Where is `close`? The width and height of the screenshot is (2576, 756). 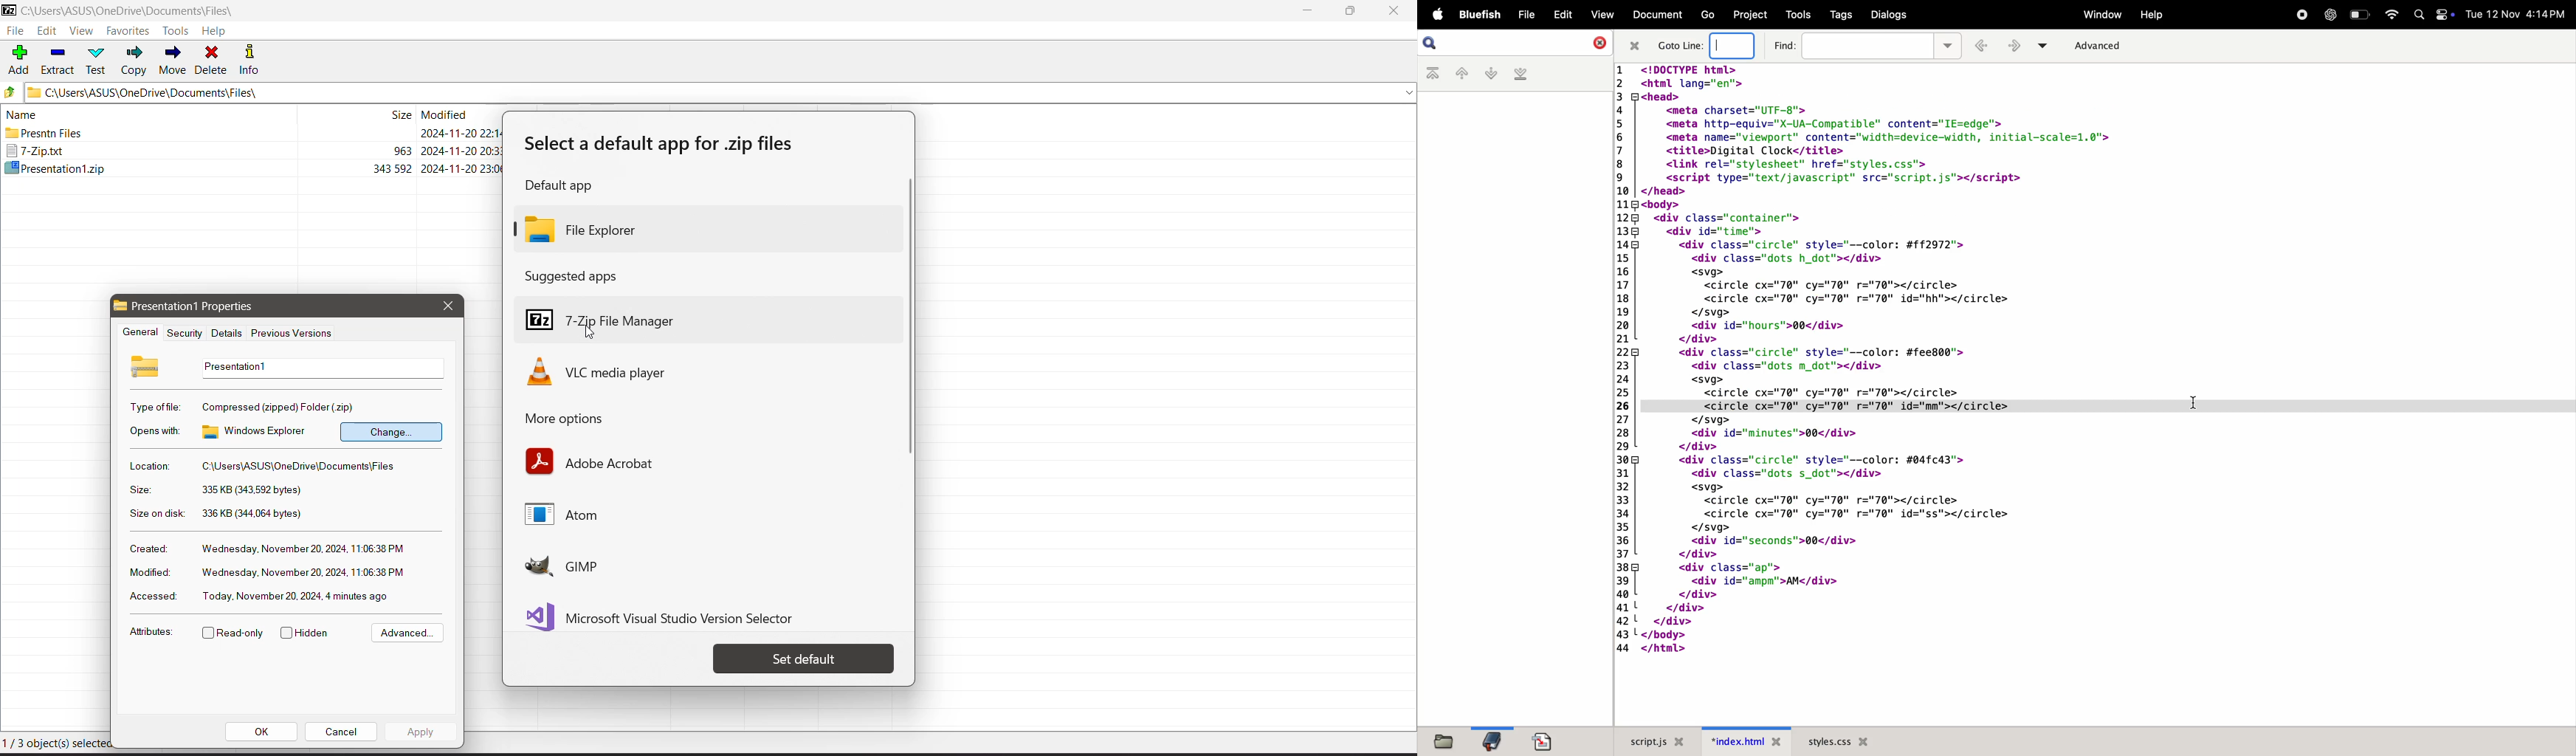 close is located at coordinates (1634, 46).